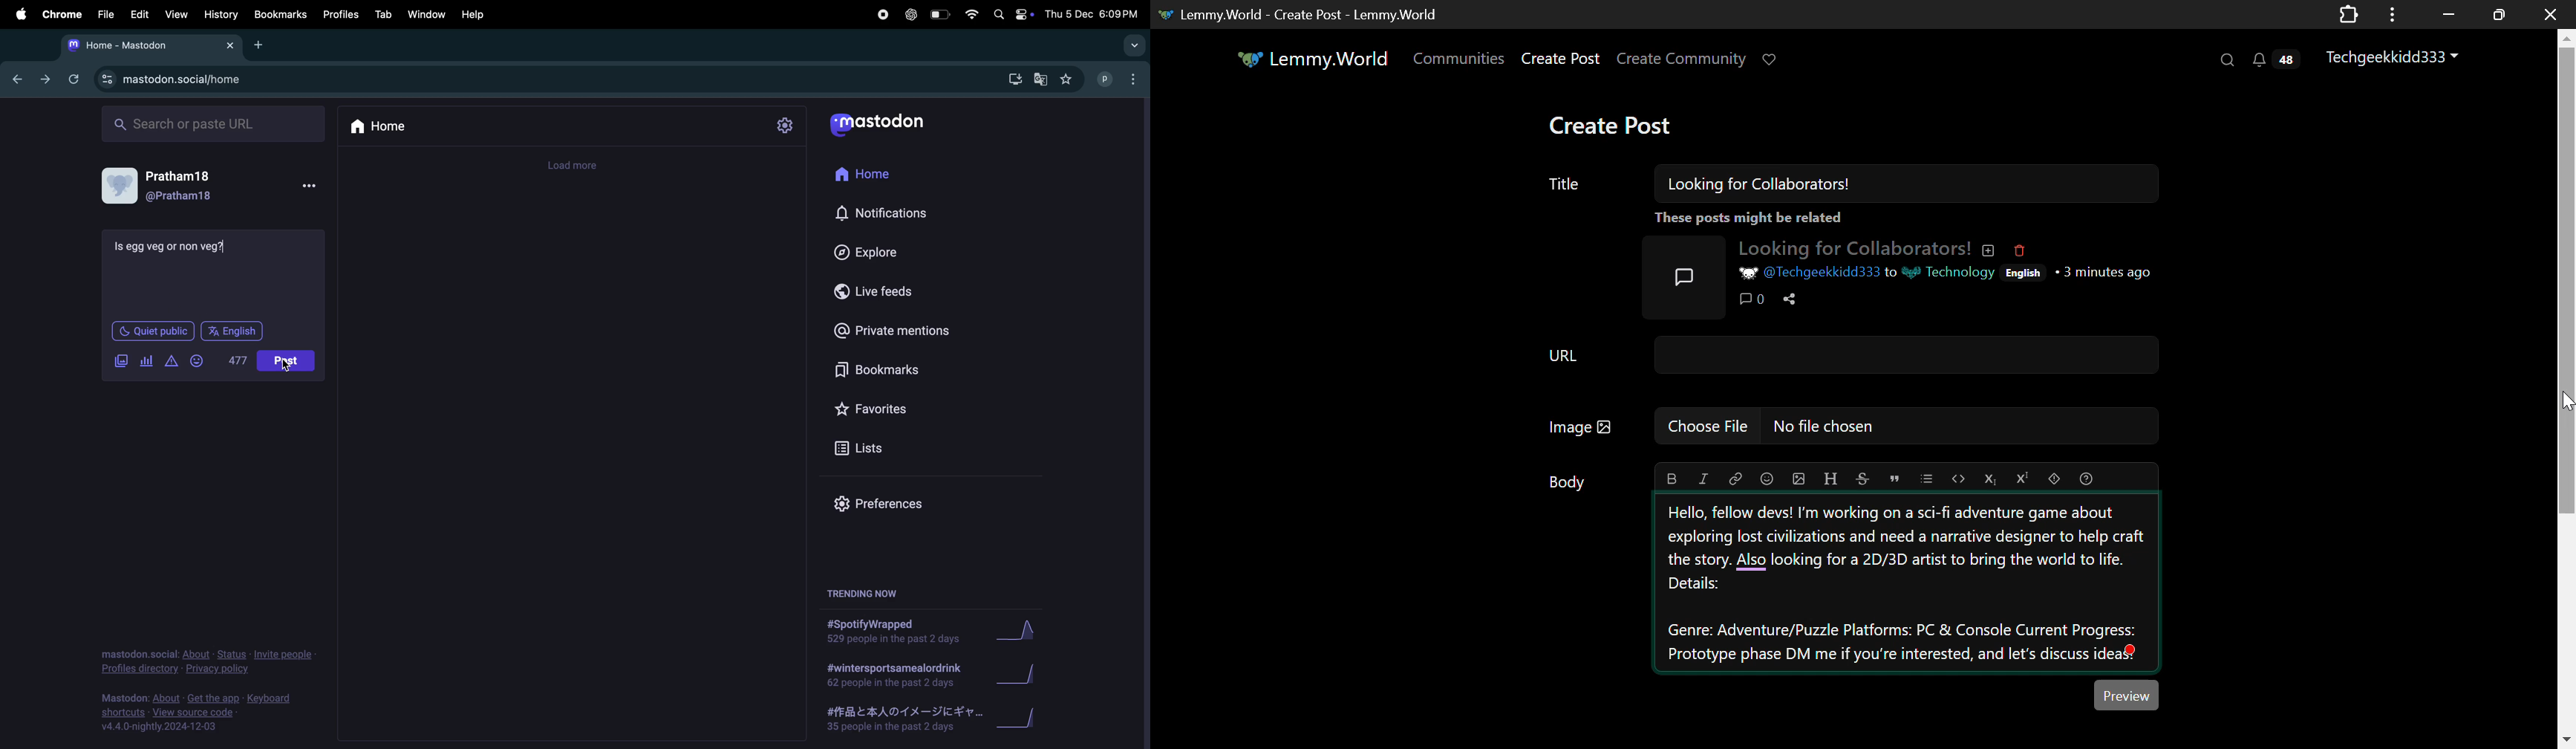  Describe the element at coordinates (2110, 271) in the screenshot. I see `3 minutes ago` at that location.